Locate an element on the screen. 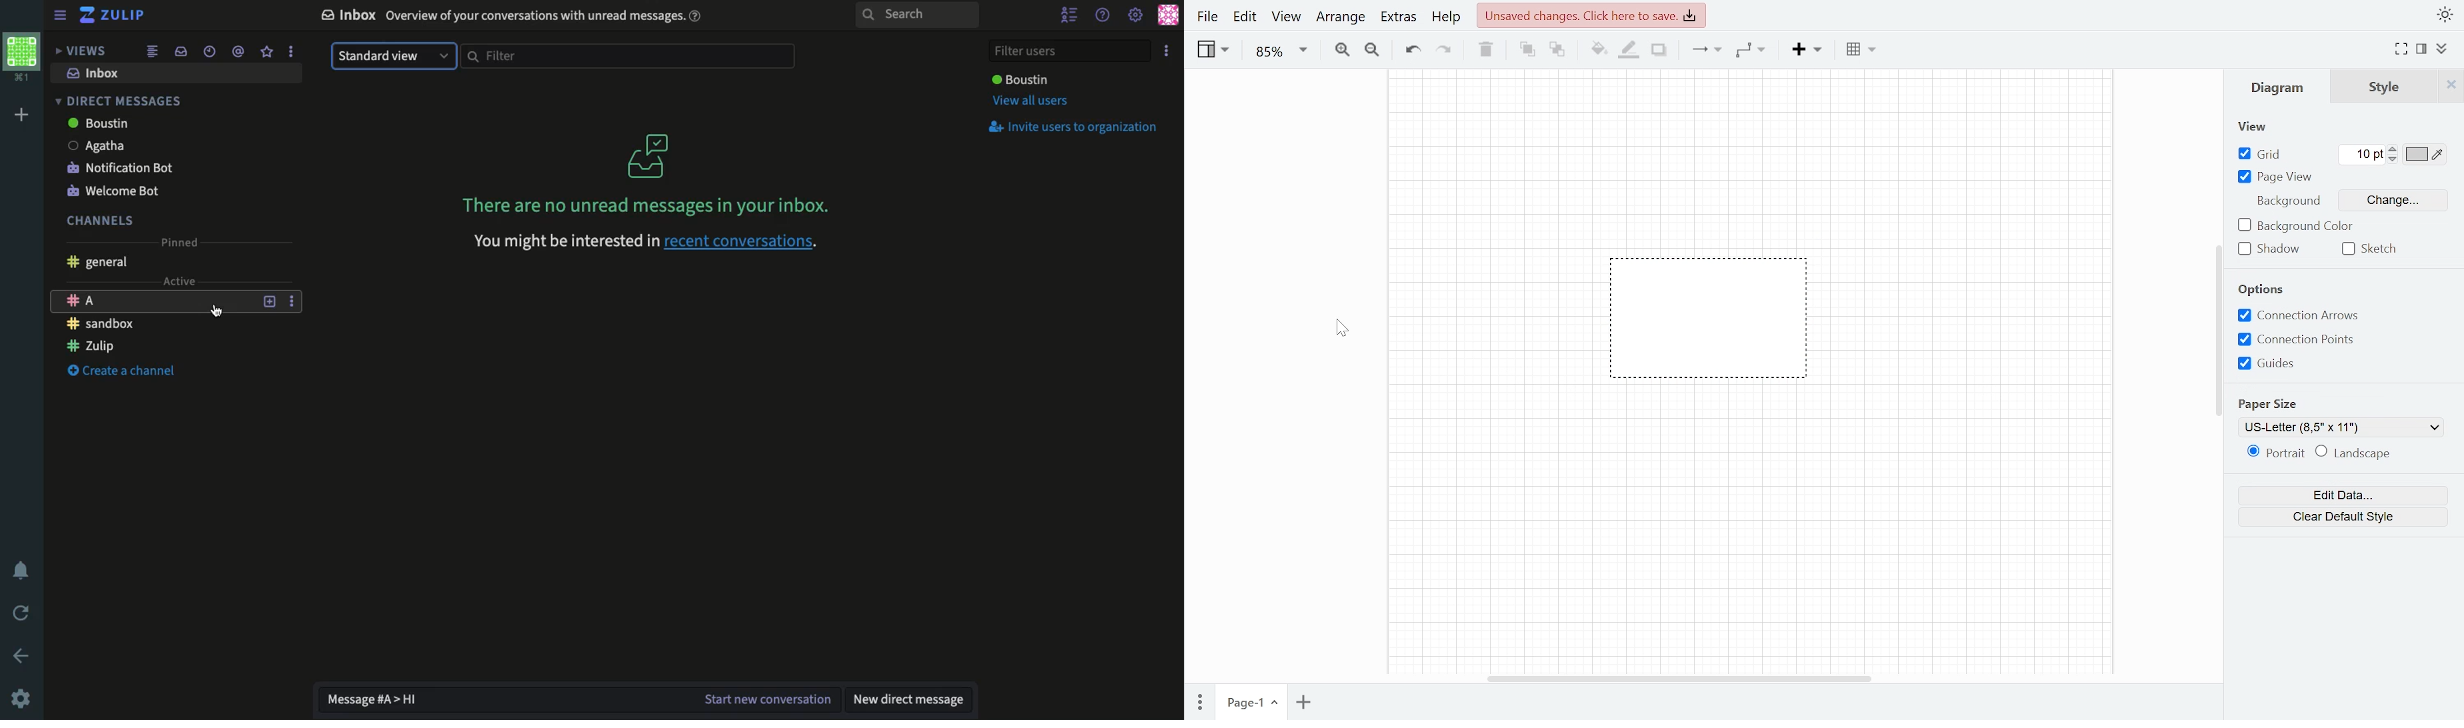 The image size is (2464, 728). Settings is located at coordinates (21, 698).